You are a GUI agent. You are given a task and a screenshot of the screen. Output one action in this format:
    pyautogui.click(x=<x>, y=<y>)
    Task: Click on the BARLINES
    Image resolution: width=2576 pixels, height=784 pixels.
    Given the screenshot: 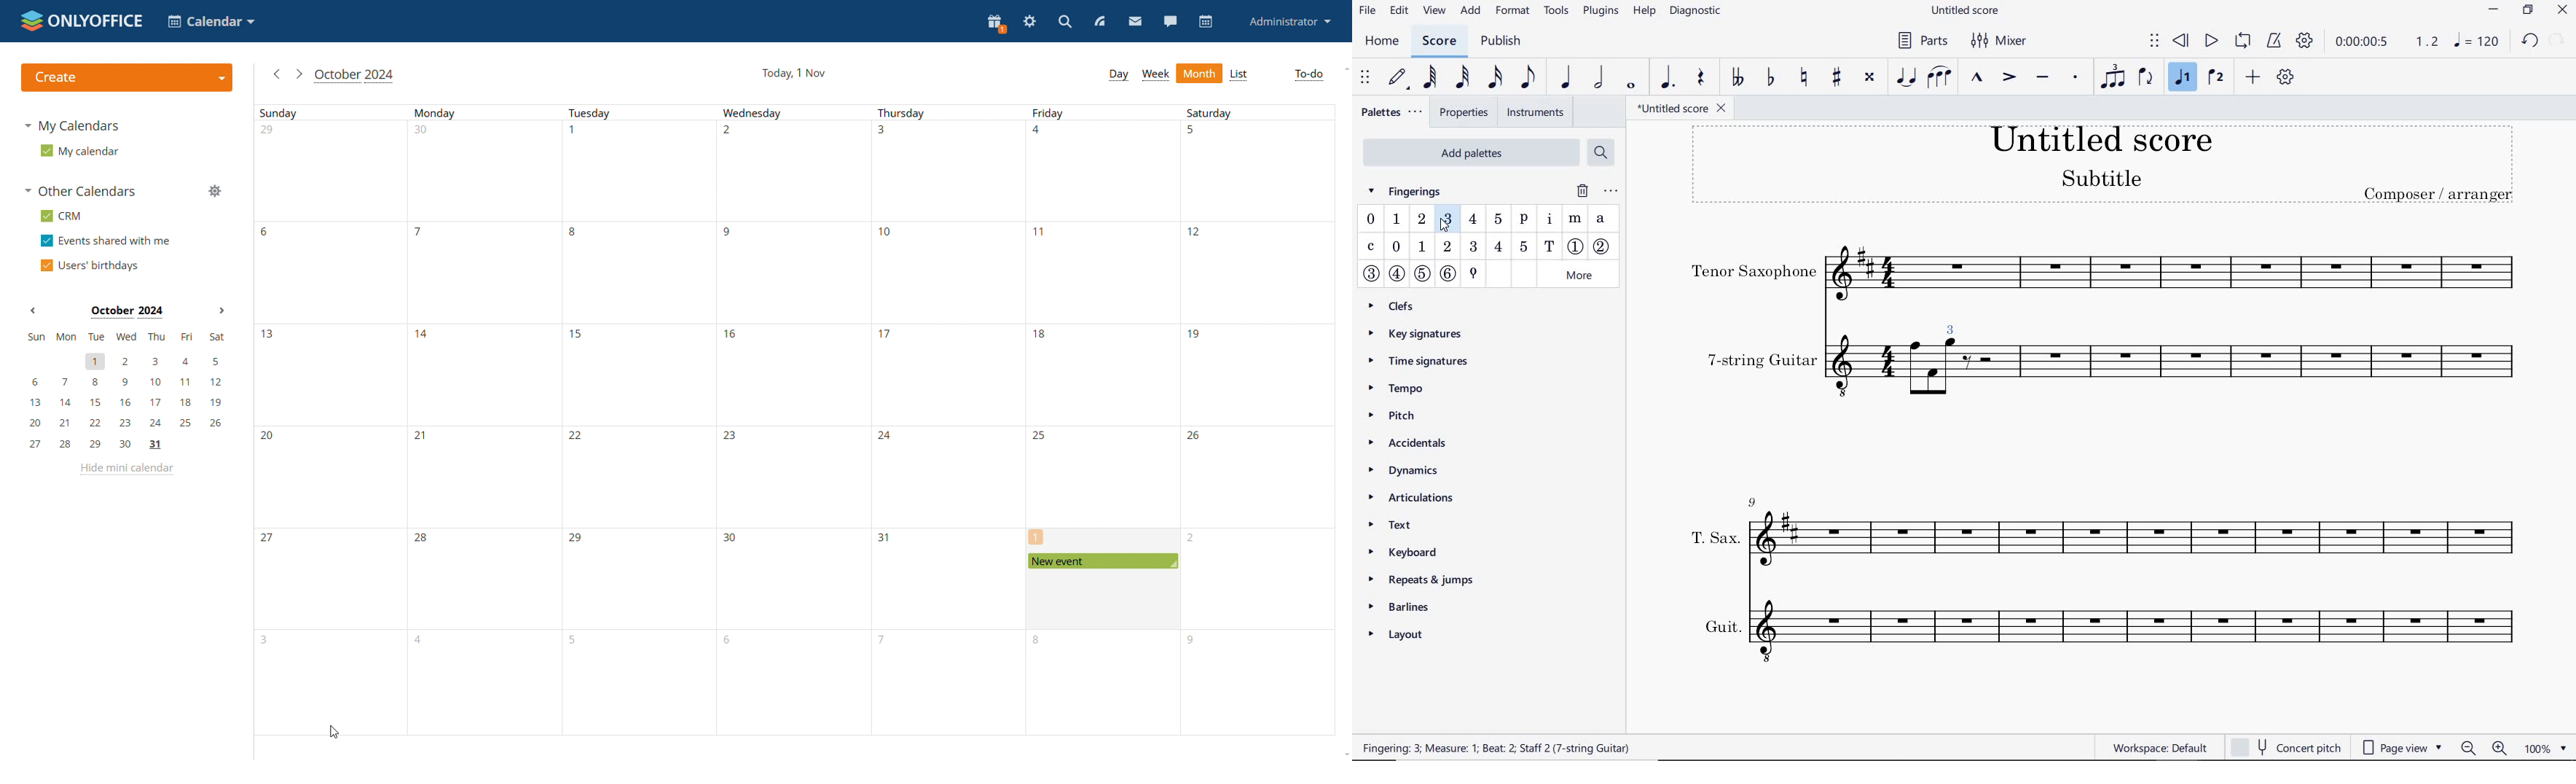 What is the action you would take?
    pyautogui.click(x=1403, y=606)
    